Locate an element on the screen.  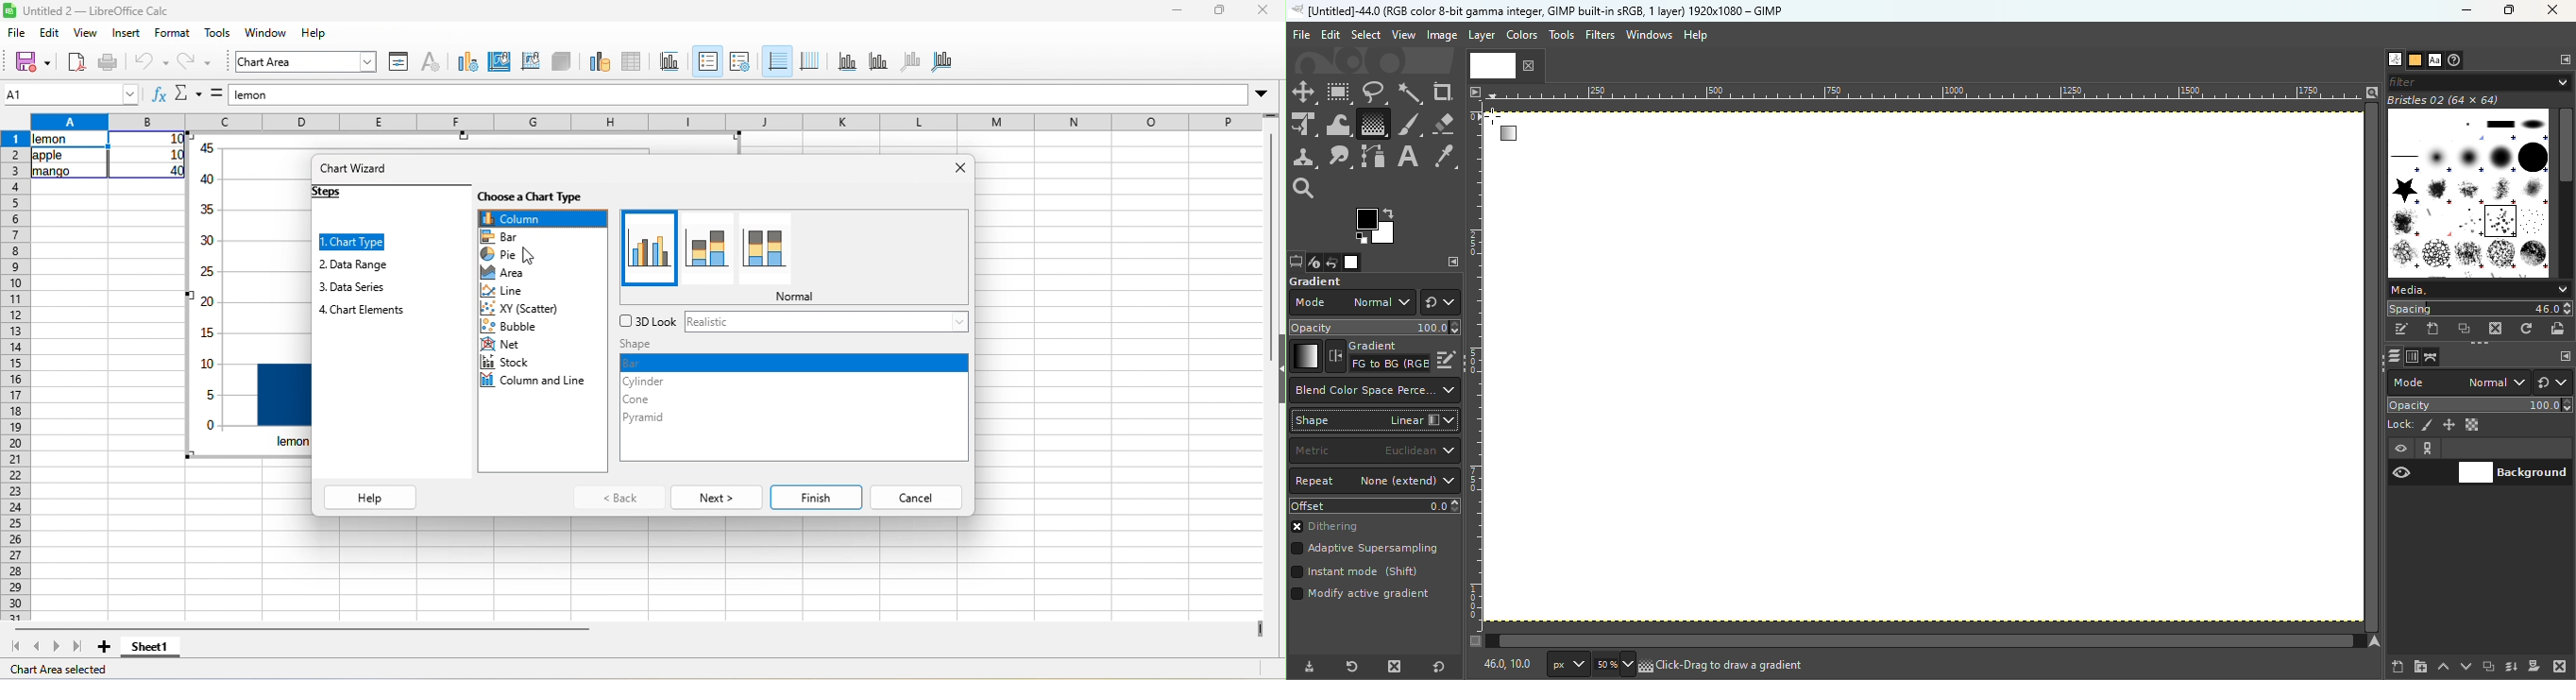
maximize is located at coordinates (1217, 11).